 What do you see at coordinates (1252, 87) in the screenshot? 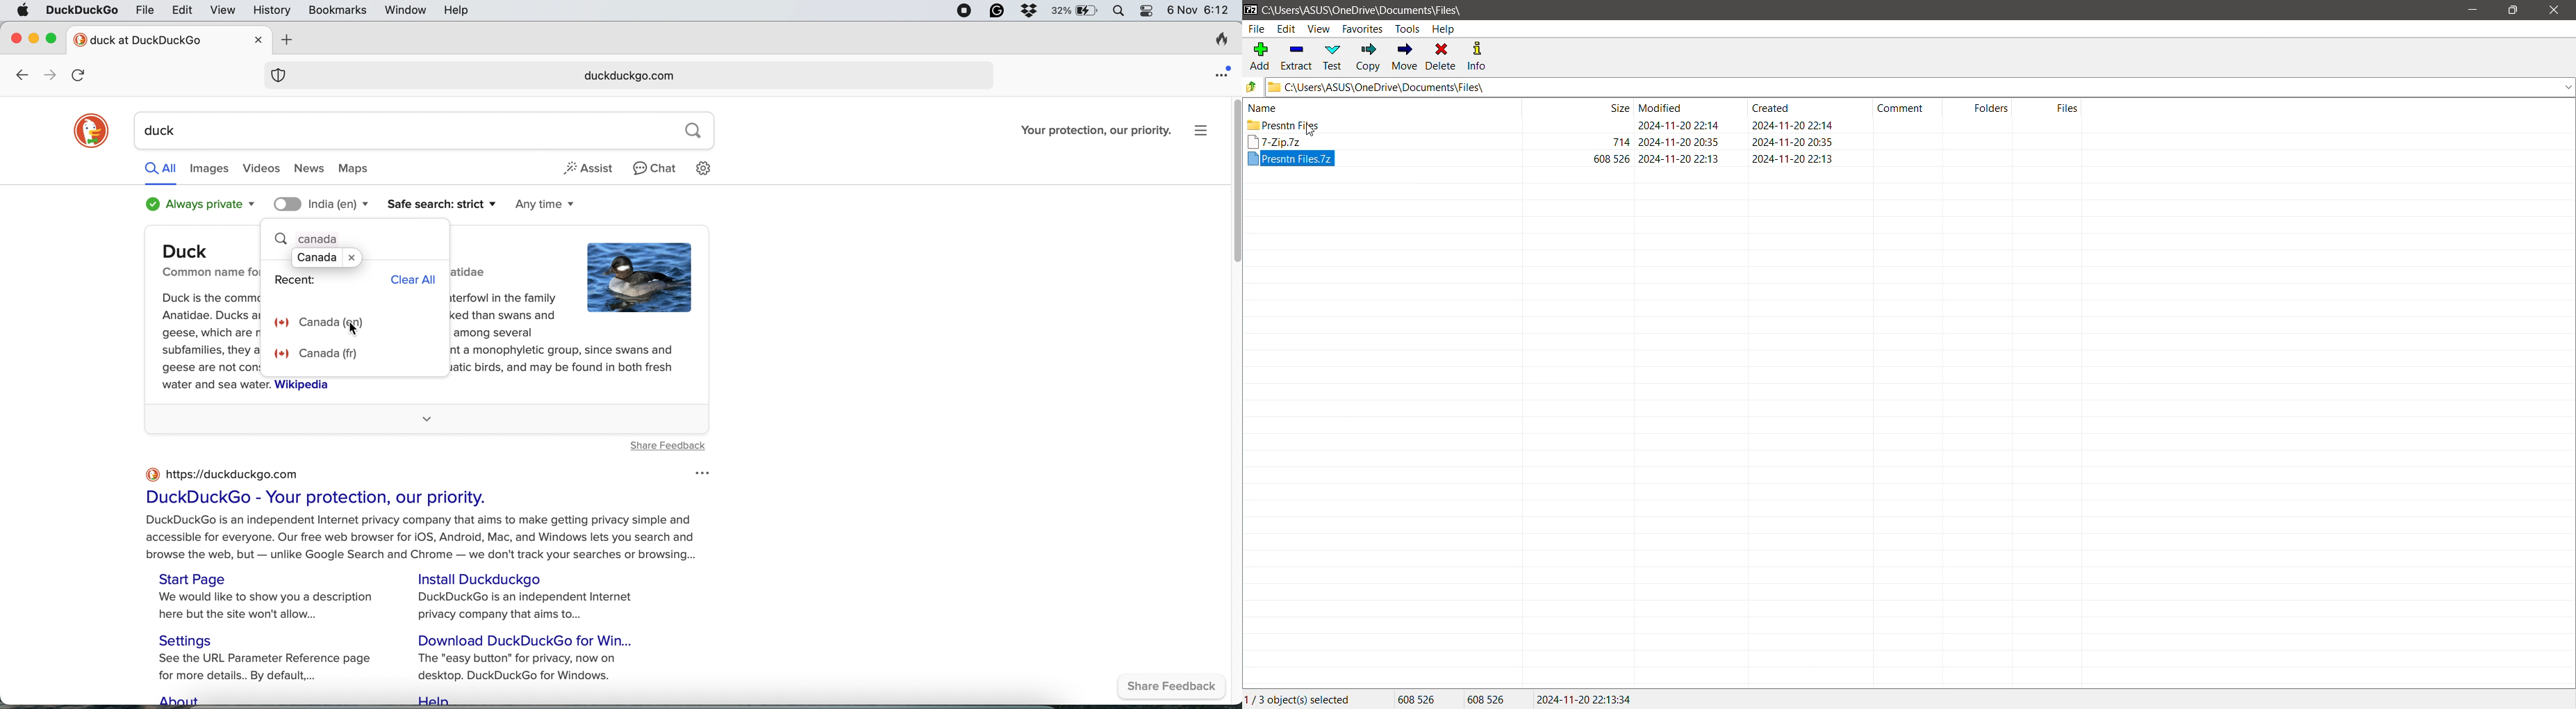
I see `Move Up one level` at bounding box center [1252, 87].